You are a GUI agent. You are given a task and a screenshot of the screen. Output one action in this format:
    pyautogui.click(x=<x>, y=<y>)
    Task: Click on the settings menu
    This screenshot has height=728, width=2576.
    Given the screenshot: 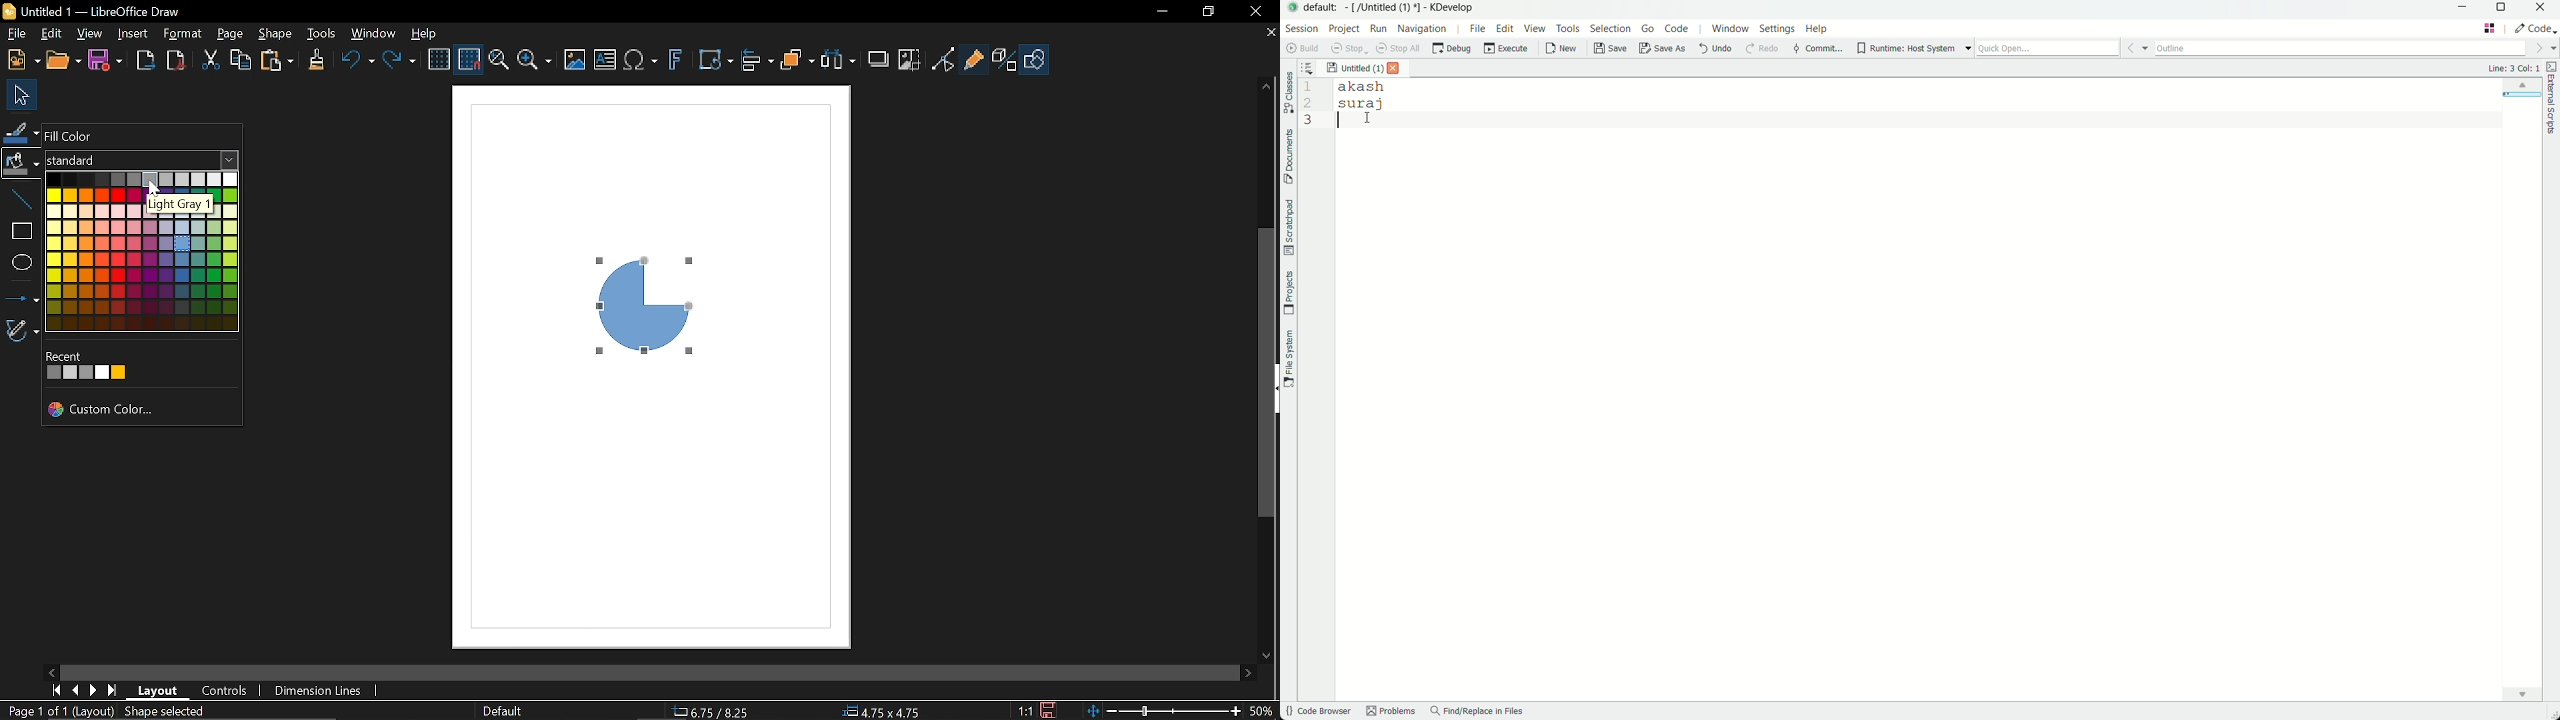 What is the action you would take?
    pyautogui.click(x=1778, y=29)
    